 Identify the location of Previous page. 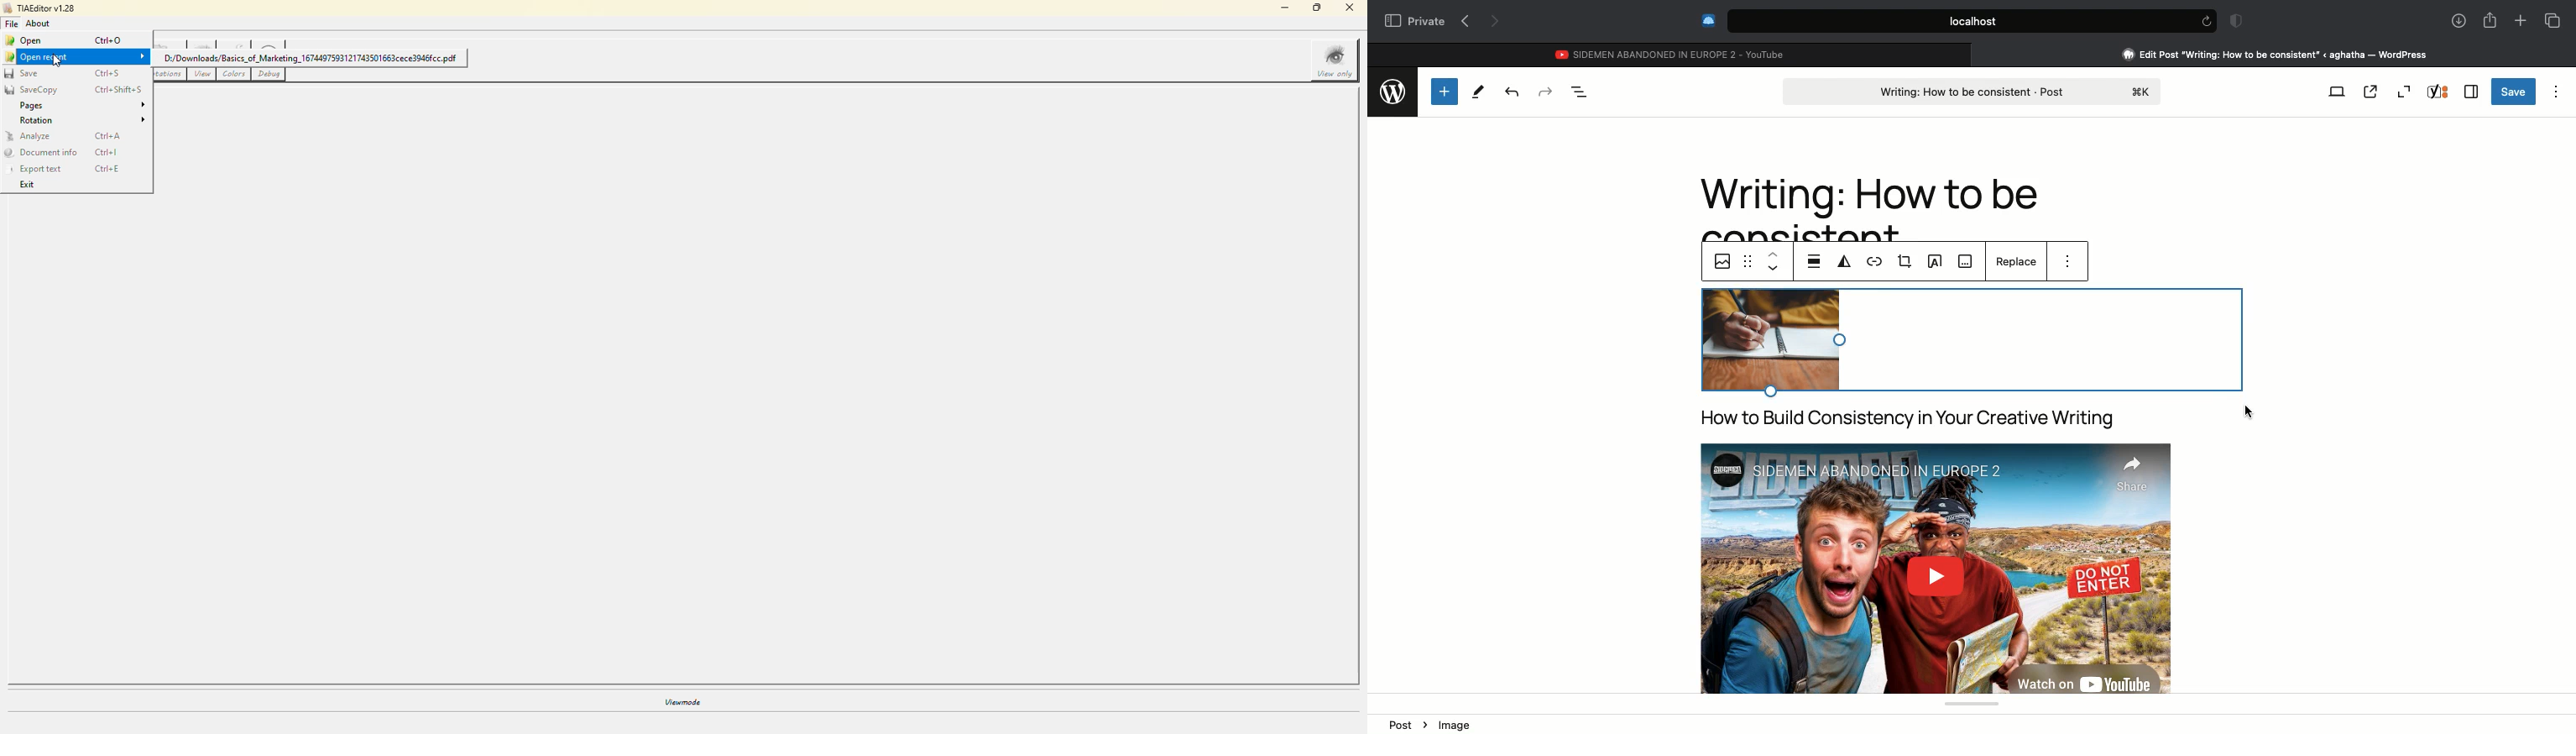
(1465, 22).